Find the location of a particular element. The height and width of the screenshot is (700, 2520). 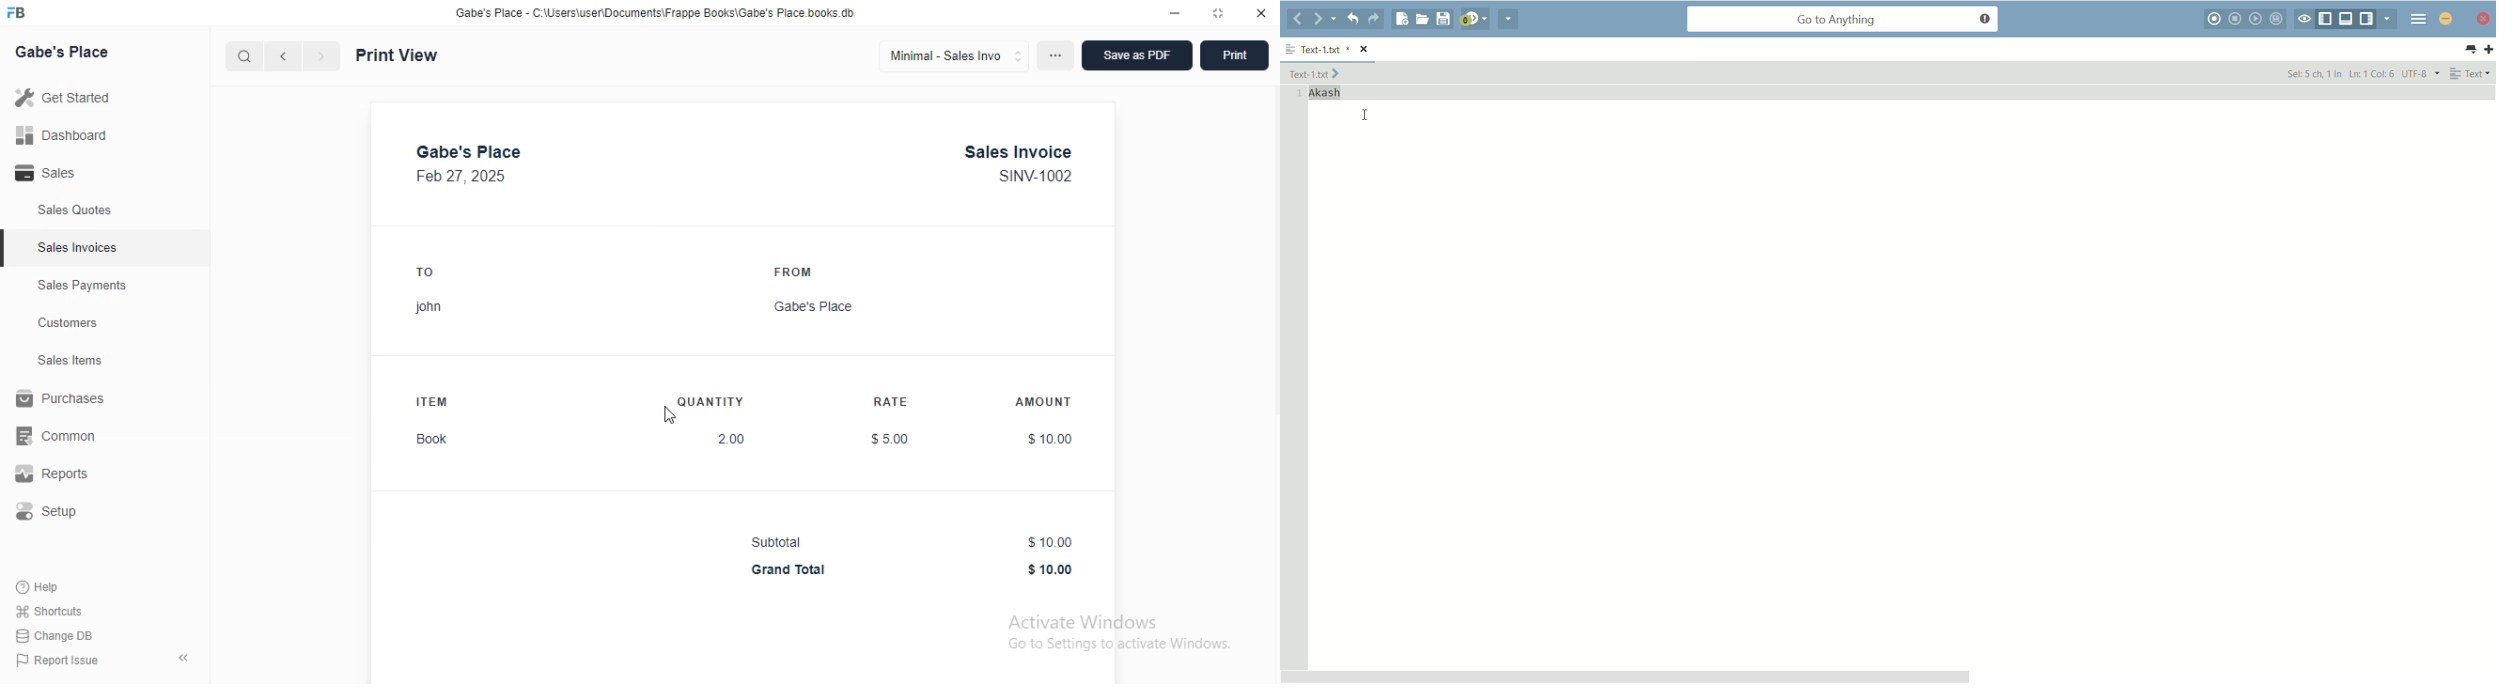

TO is located at coordinates (426, 272).